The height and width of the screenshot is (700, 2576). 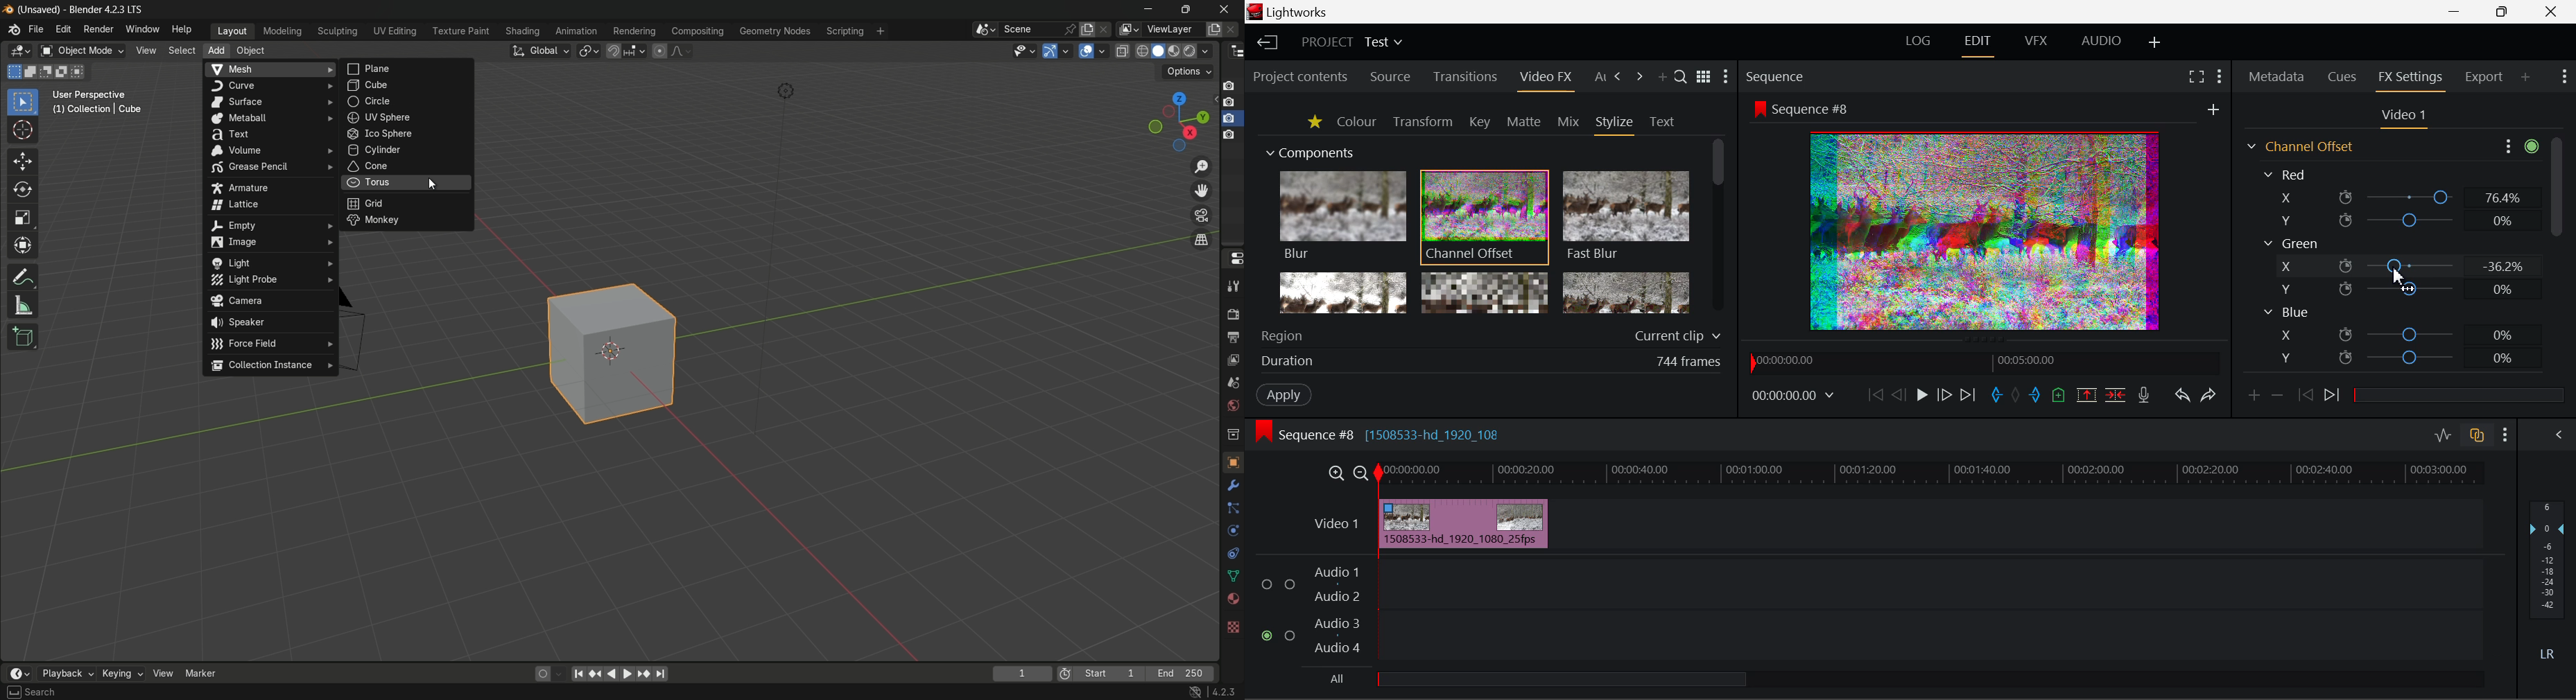 I want to click on keying, so click(x=121, y=673).